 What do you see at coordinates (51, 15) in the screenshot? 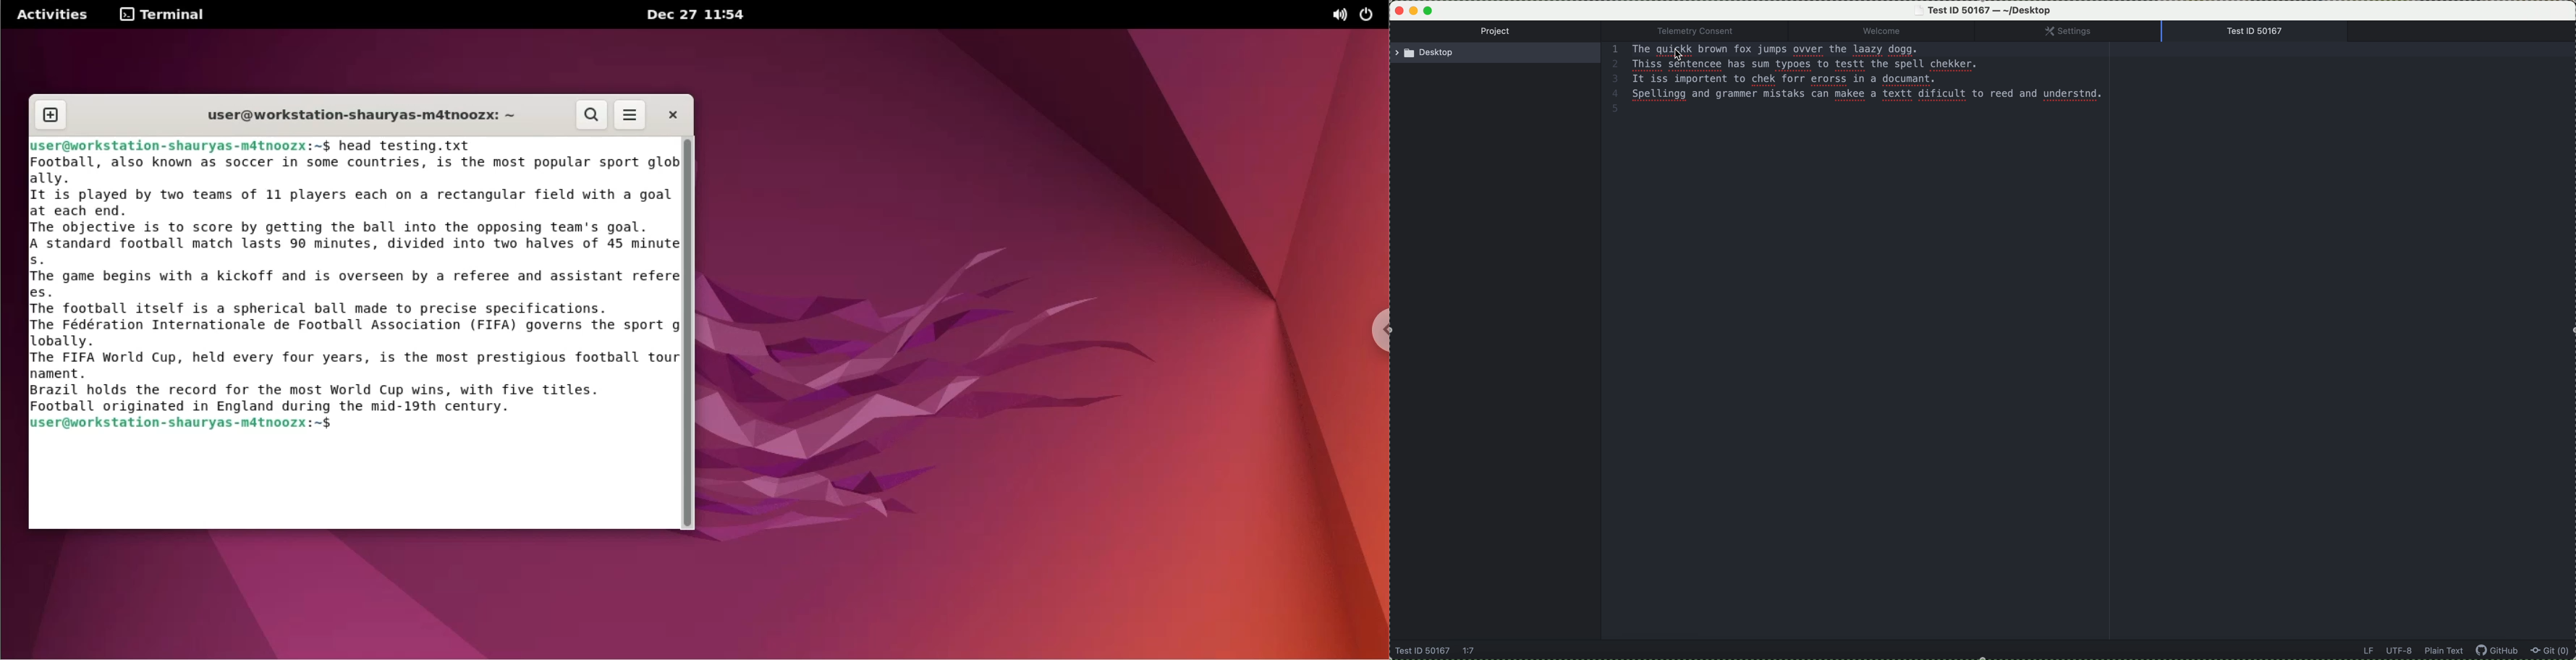
I see `Activities` at bounding box center [51, 15].